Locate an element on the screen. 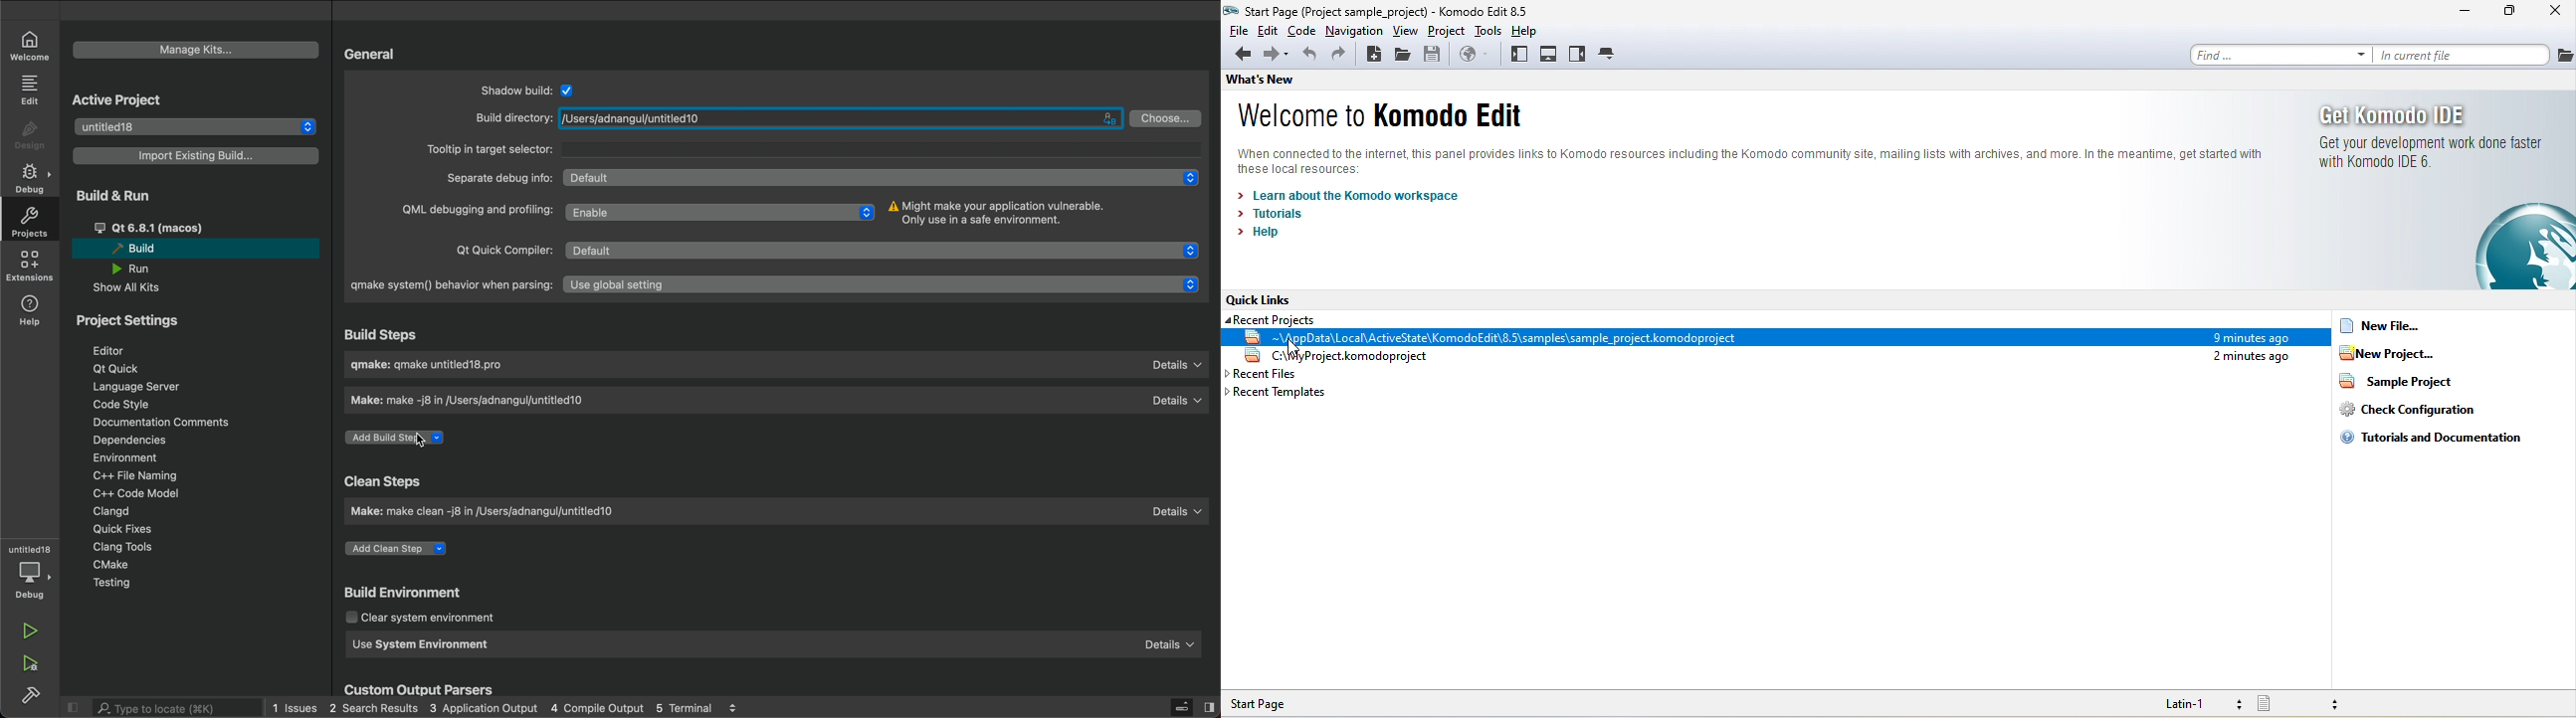 The width and height of the screenshot is (2576, 728). Add Build Step is located at coordinates (397, 439).